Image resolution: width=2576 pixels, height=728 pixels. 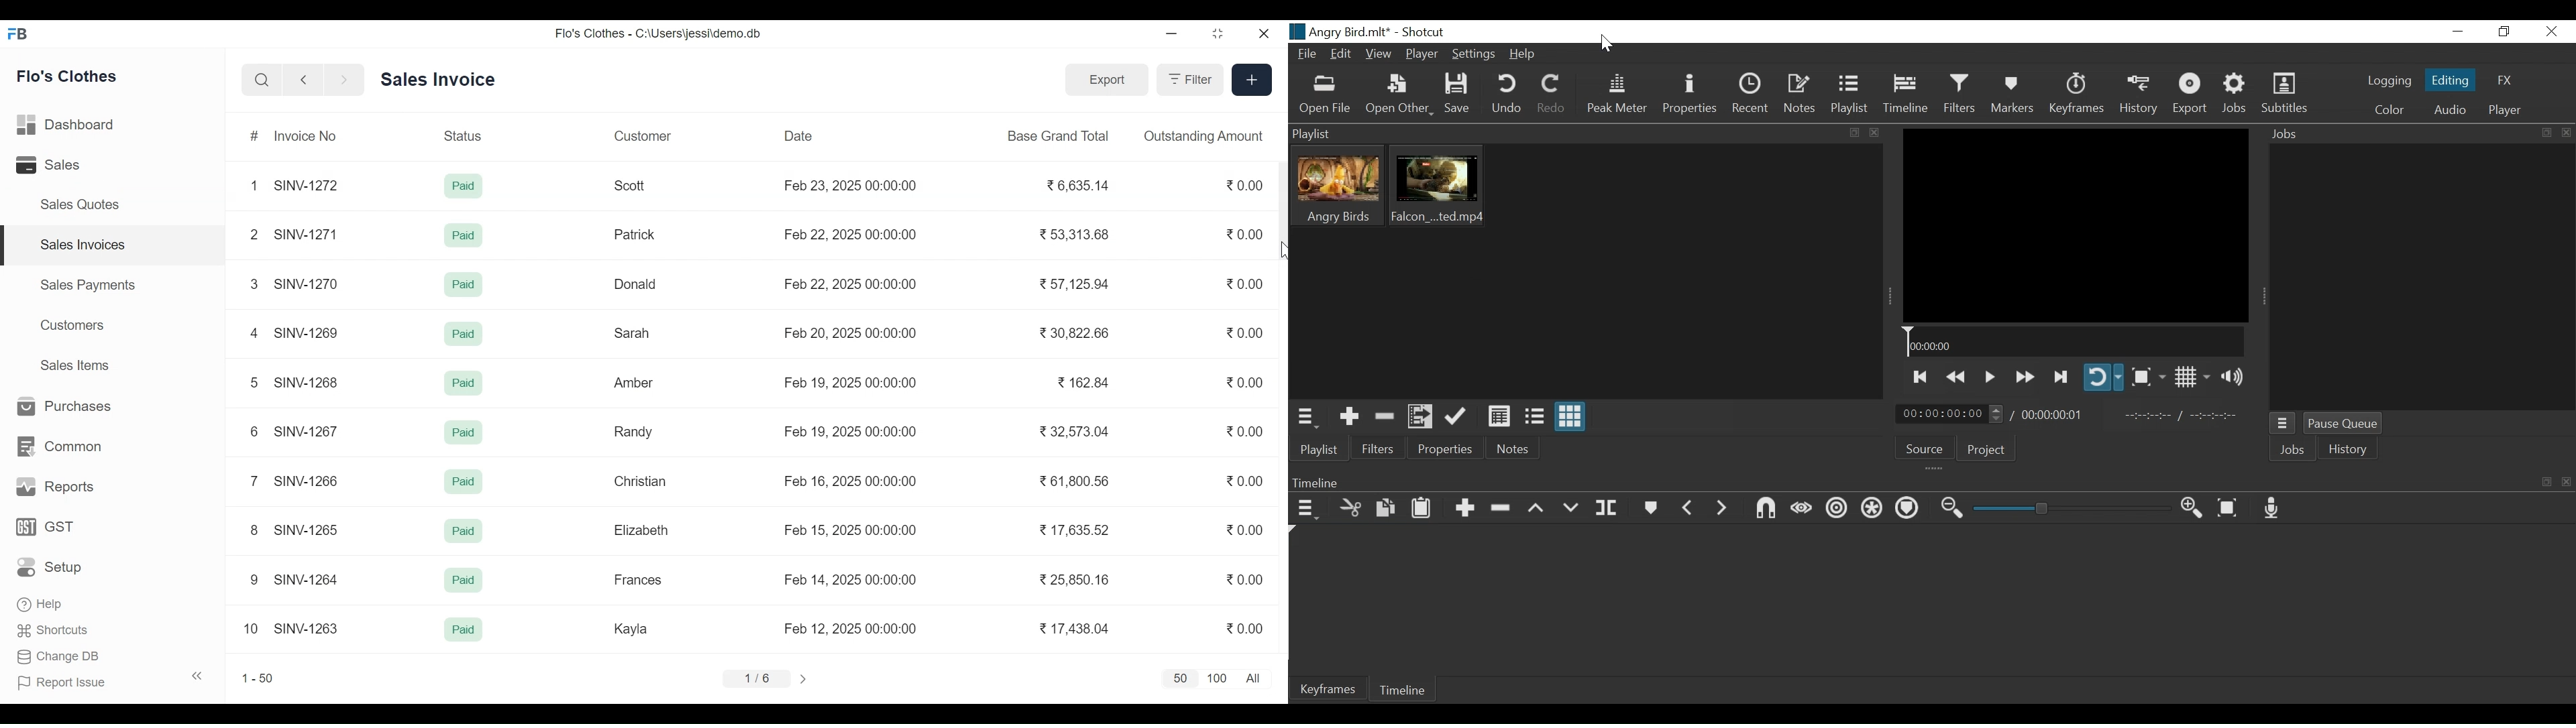 What do you see at coordinates (42, 604) in the screenshot?
I see `‘Help` at bounding box center [42, 604].